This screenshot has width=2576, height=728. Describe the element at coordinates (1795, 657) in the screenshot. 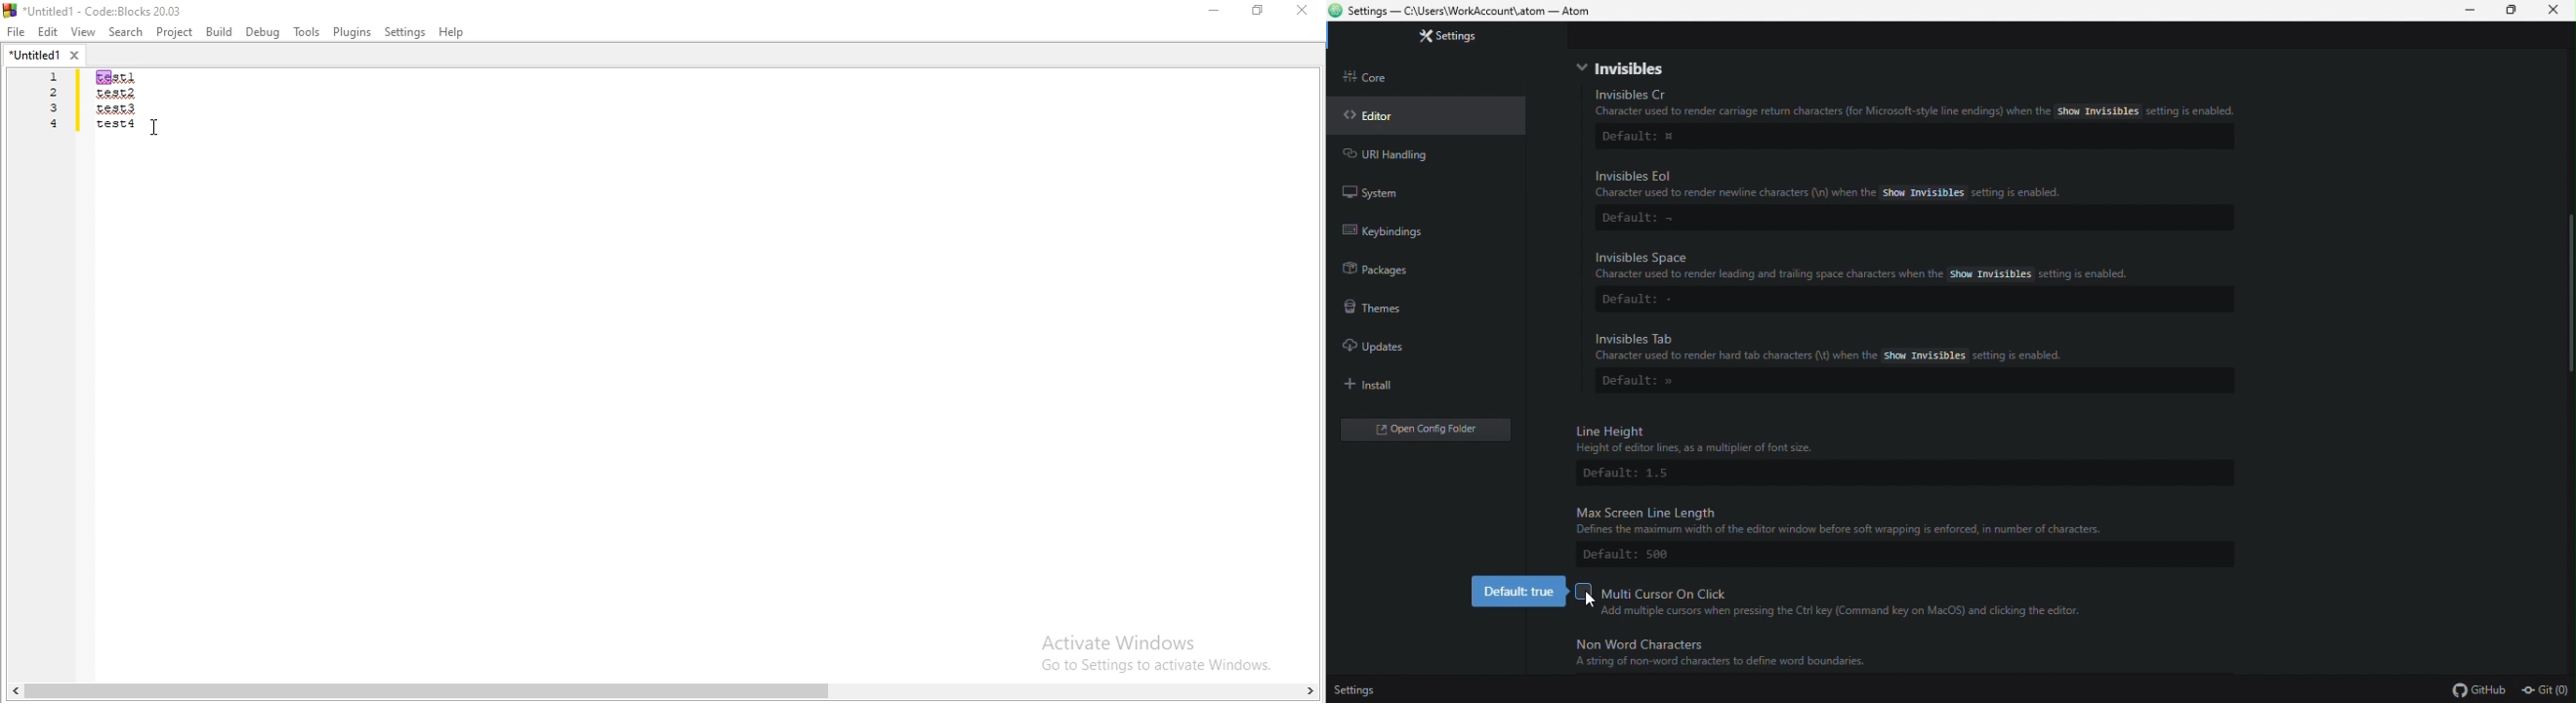

I see `Non Word Characters
A string of non-word characters to define word boundaries.` at that location.